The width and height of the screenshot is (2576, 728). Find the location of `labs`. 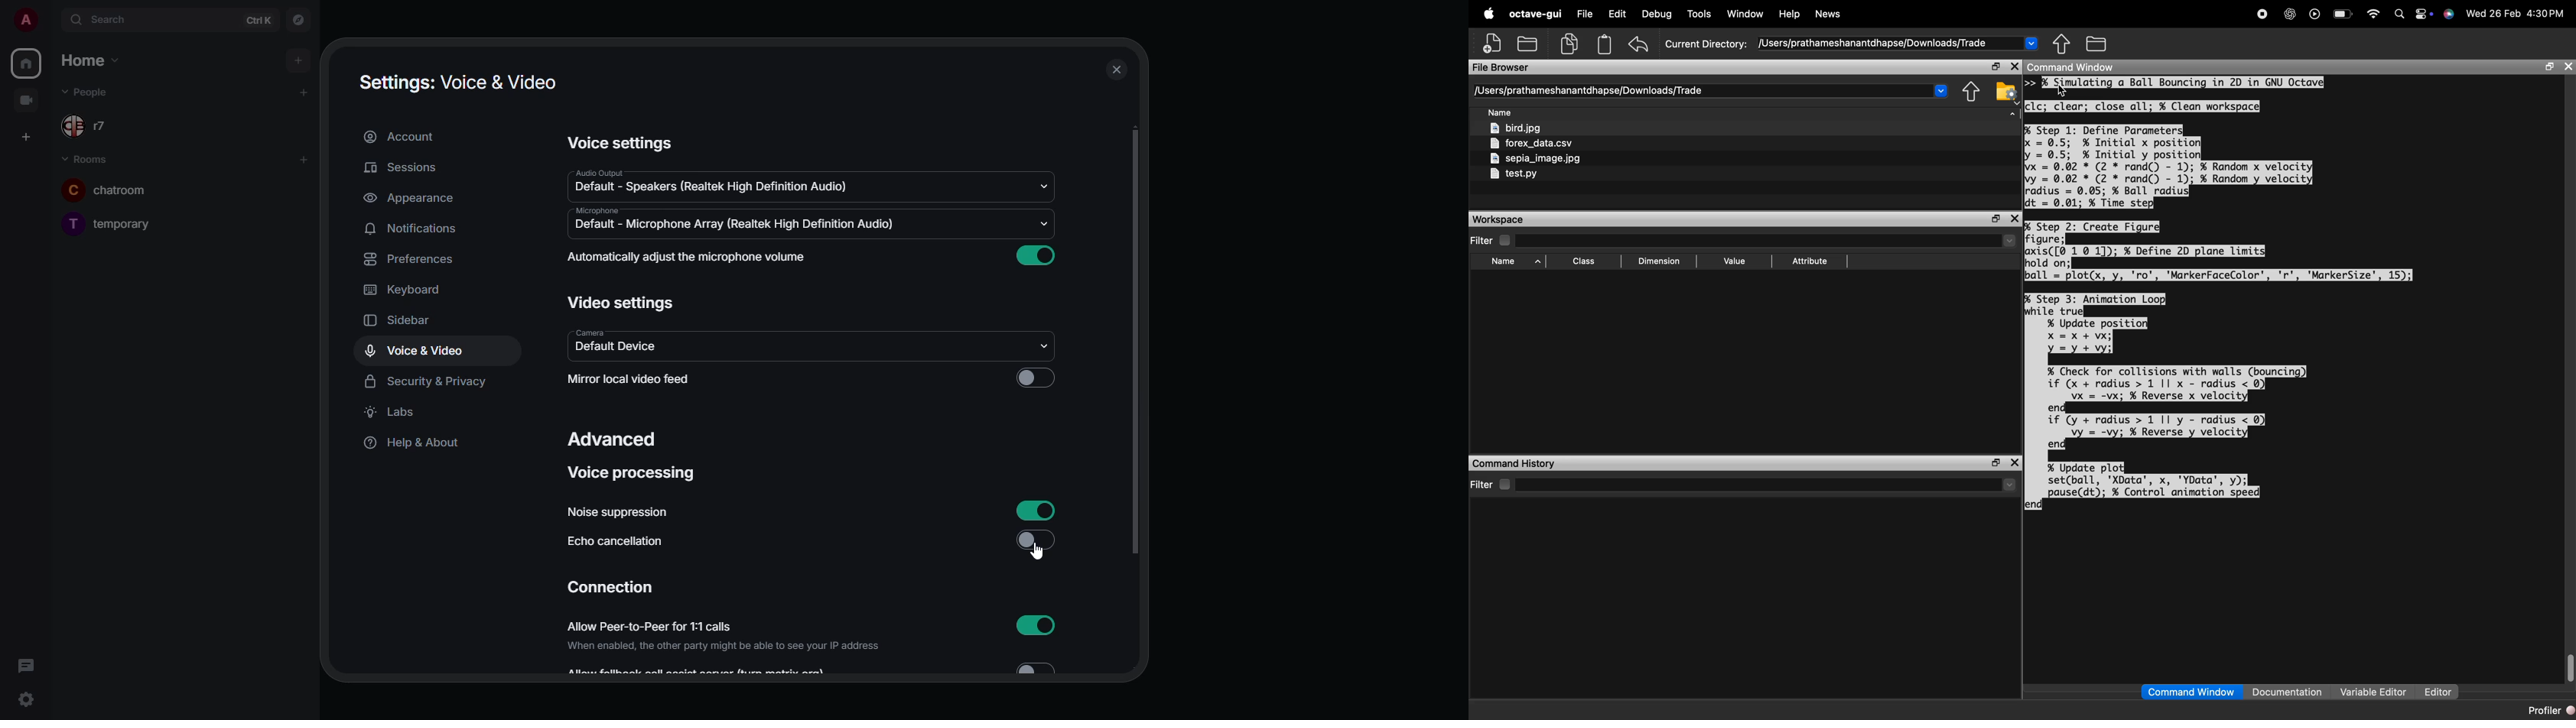

labs is located at coordinates (395, 414).